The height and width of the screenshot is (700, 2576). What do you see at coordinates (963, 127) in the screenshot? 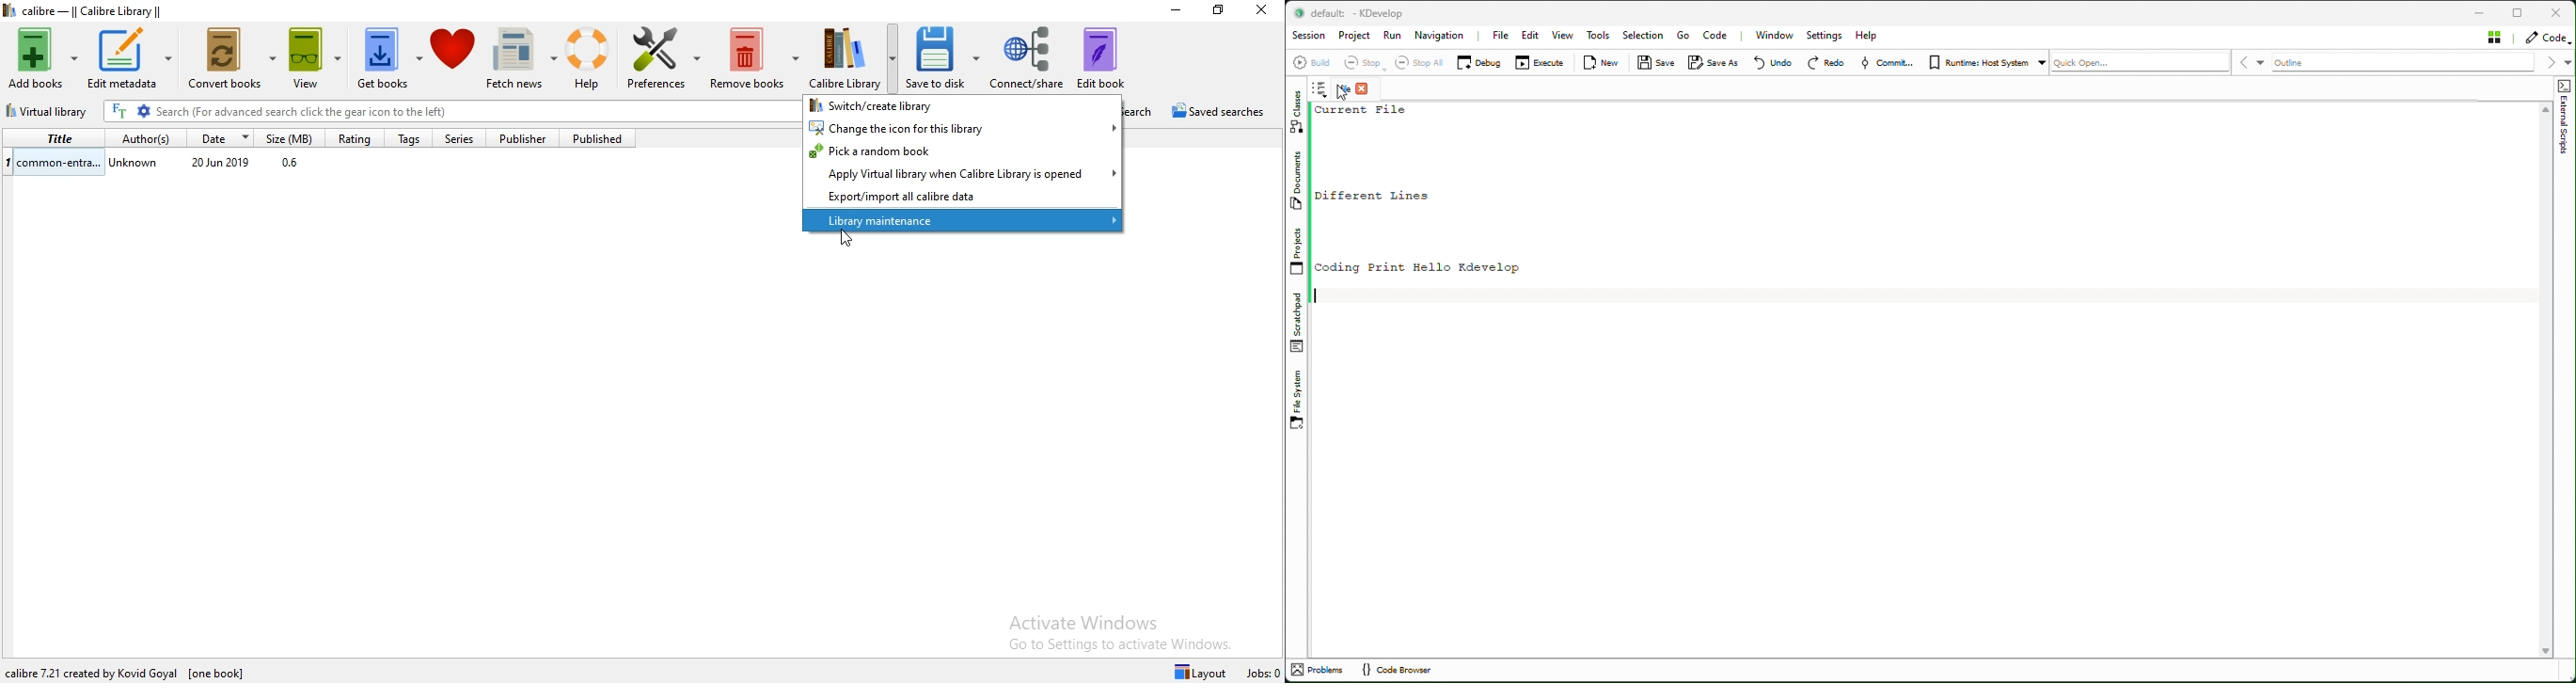
I see `change the icon for this library` at bounding box center [963, 127].